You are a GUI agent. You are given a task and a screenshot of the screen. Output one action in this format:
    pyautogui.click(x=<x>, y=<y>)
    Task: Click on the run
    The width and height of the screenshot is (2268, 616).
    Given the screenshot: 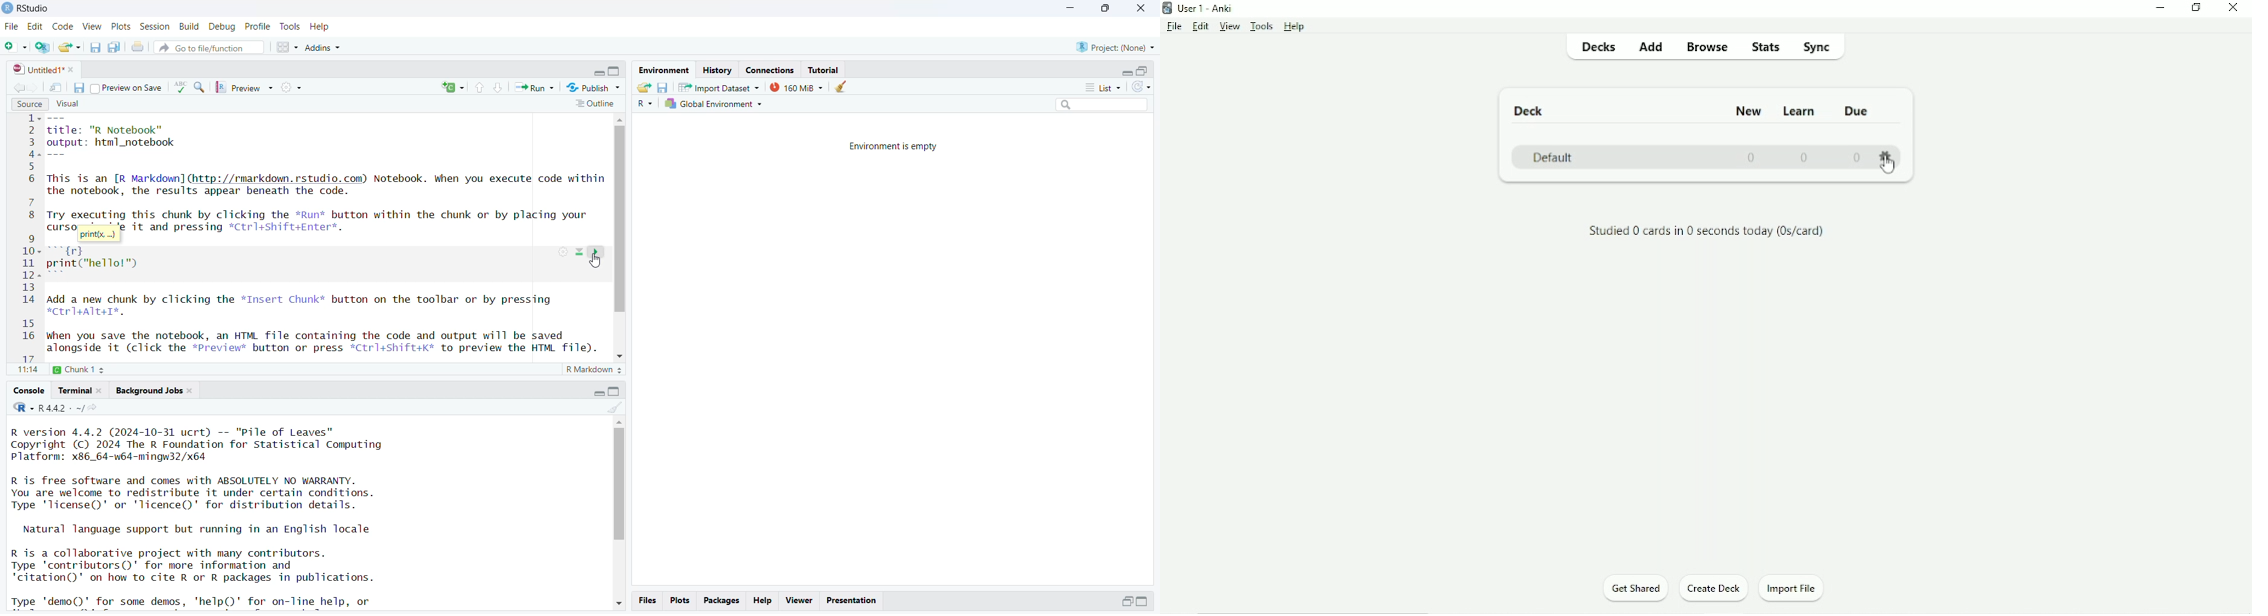 What is the action you would take?
    pyautogui.click(x=535, y=88)
    